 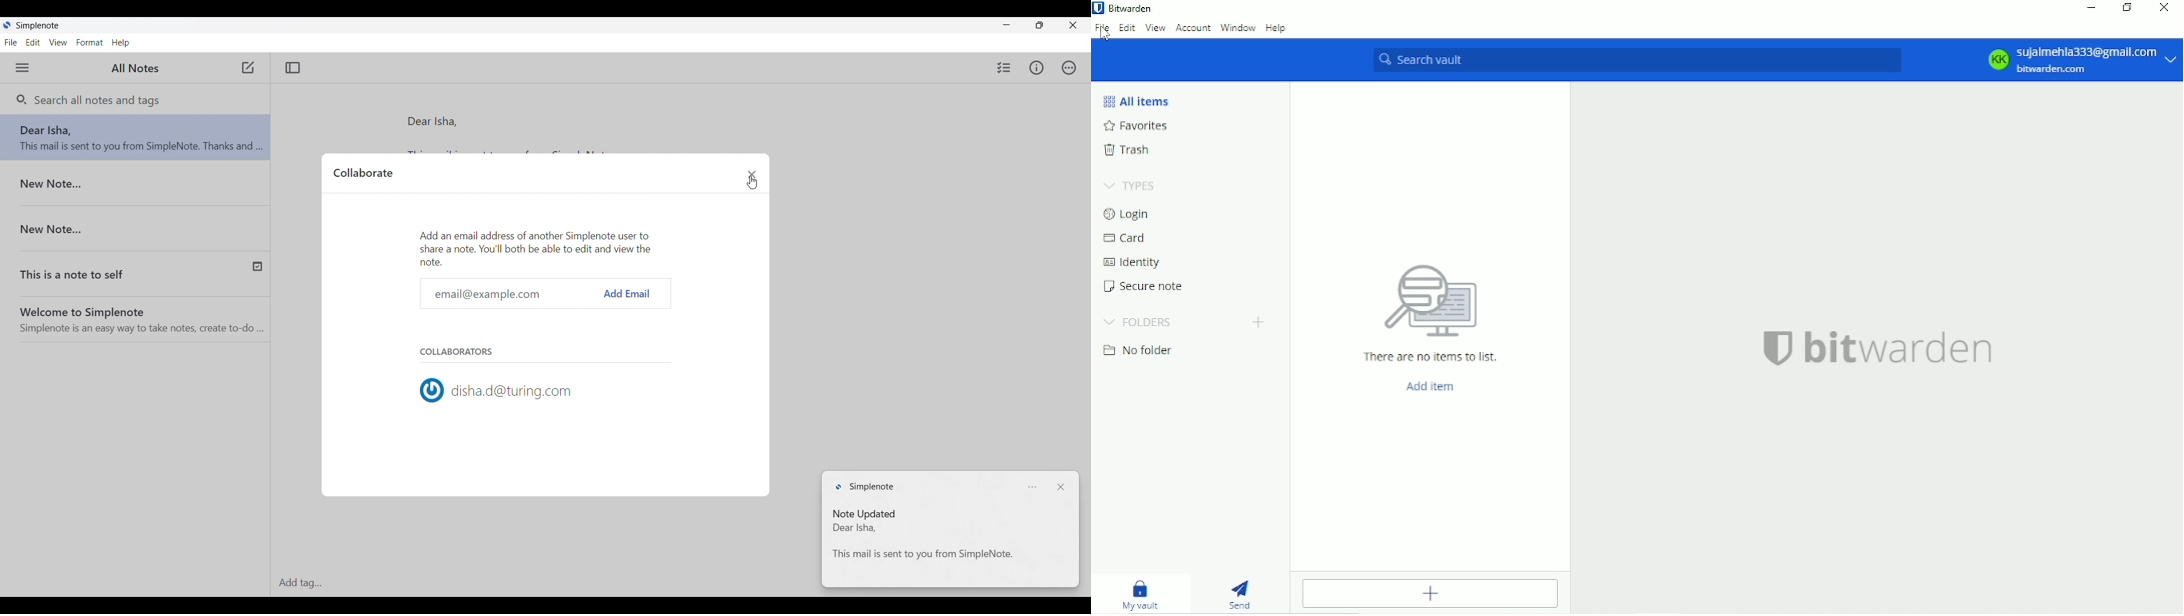 I want to click on Insert checklist, so click(x=1005, y=67).